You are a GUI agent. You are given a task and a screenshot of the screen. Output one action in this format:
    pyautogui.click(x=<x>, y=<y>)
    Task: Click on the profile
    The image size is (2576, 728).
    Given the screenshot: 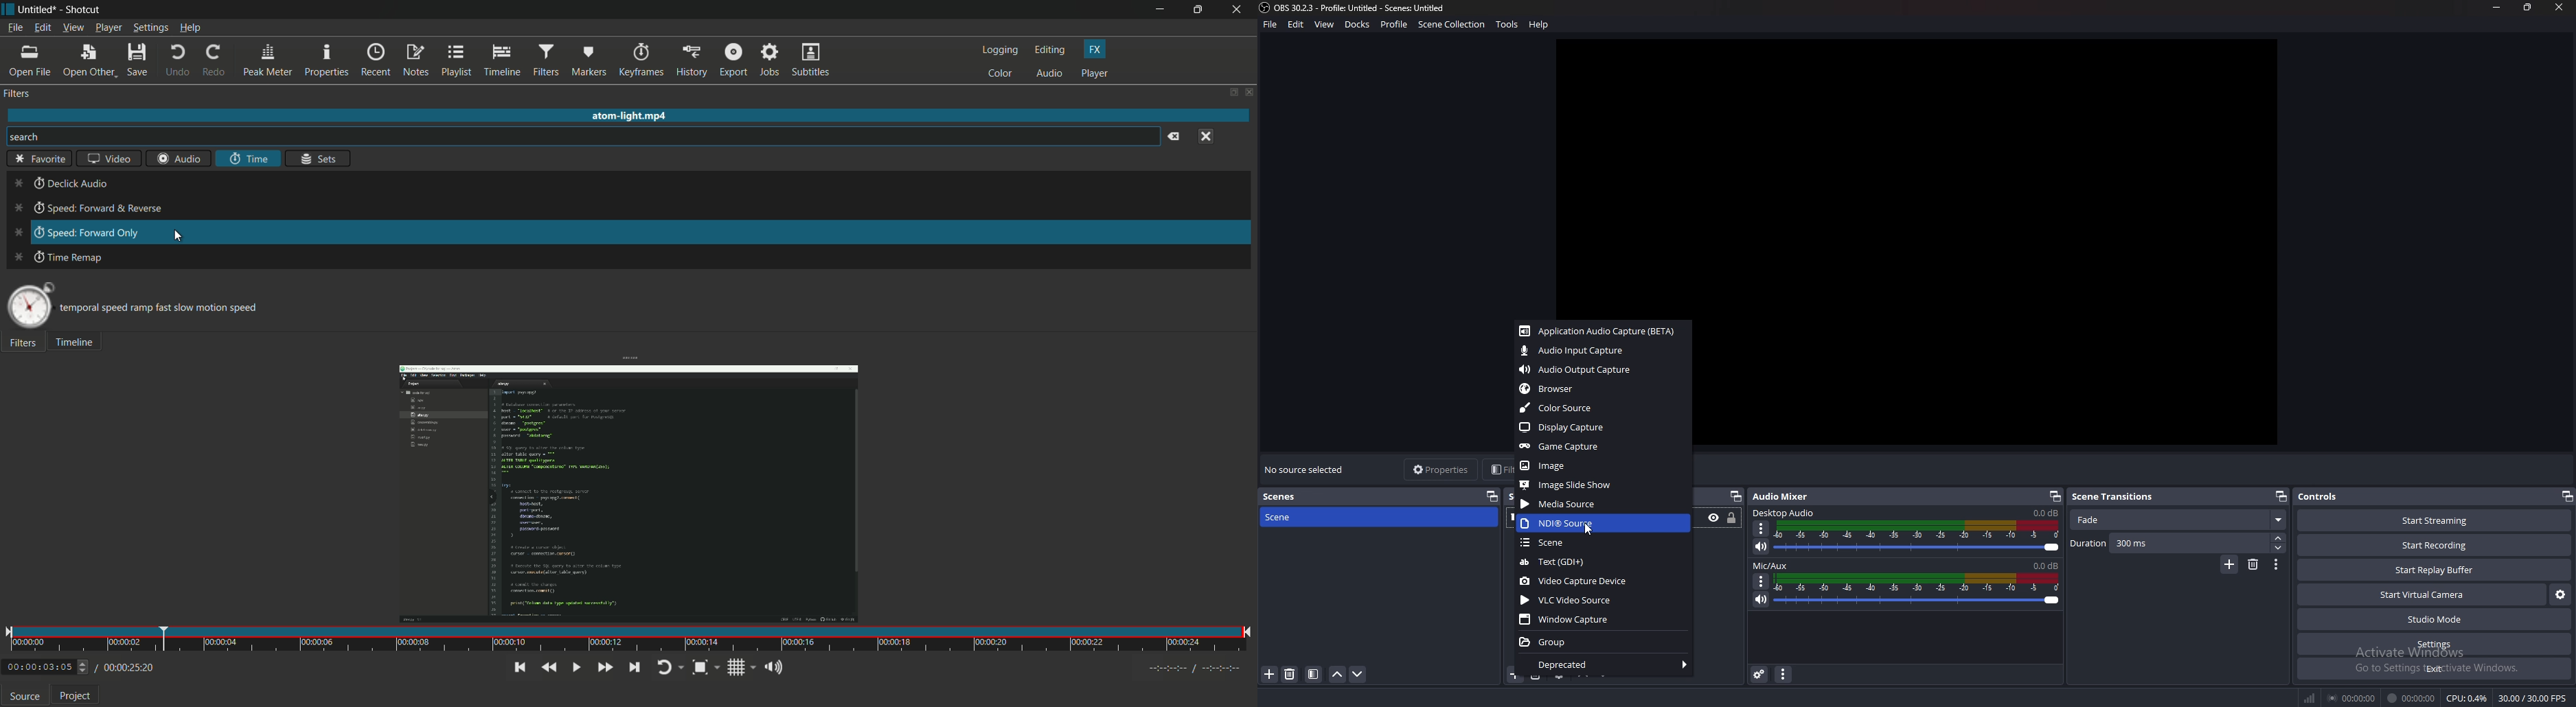 What is the action you would take?
    pyautogui.click(x=1394, y=24)
    